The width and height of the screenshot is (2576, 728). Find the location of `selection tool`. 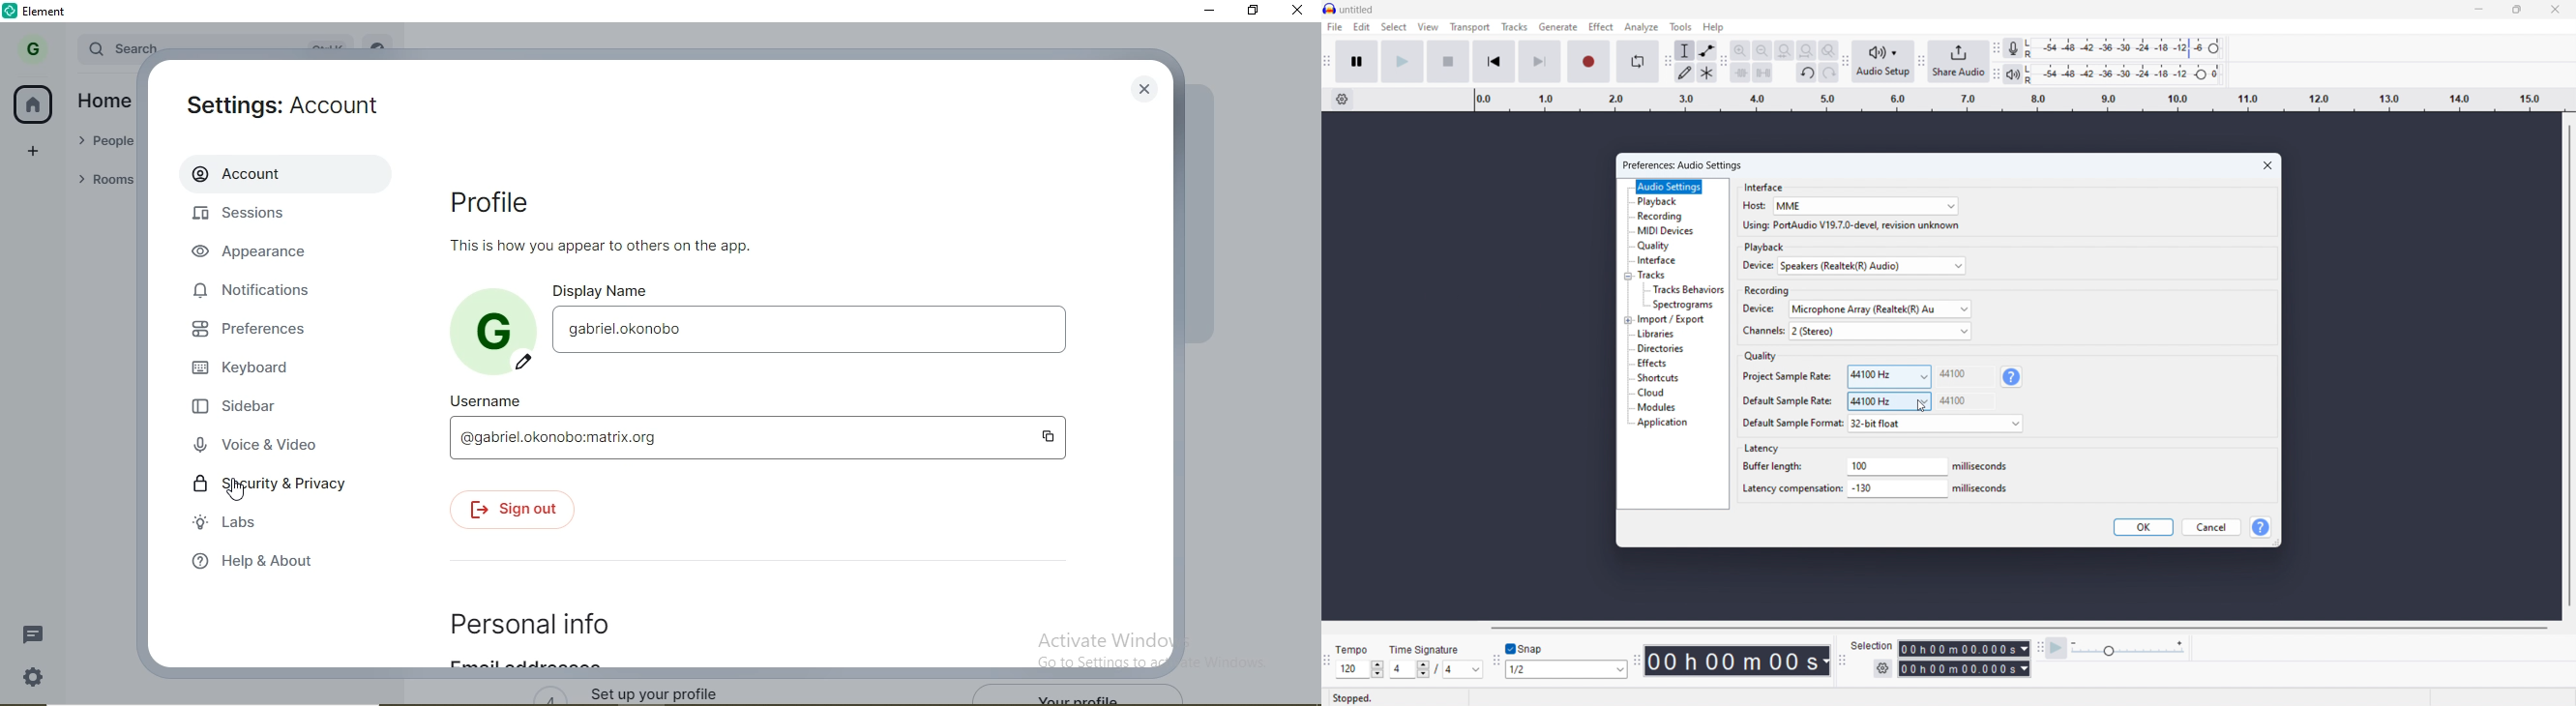

selection tool is located at coordinates (1684, 50).